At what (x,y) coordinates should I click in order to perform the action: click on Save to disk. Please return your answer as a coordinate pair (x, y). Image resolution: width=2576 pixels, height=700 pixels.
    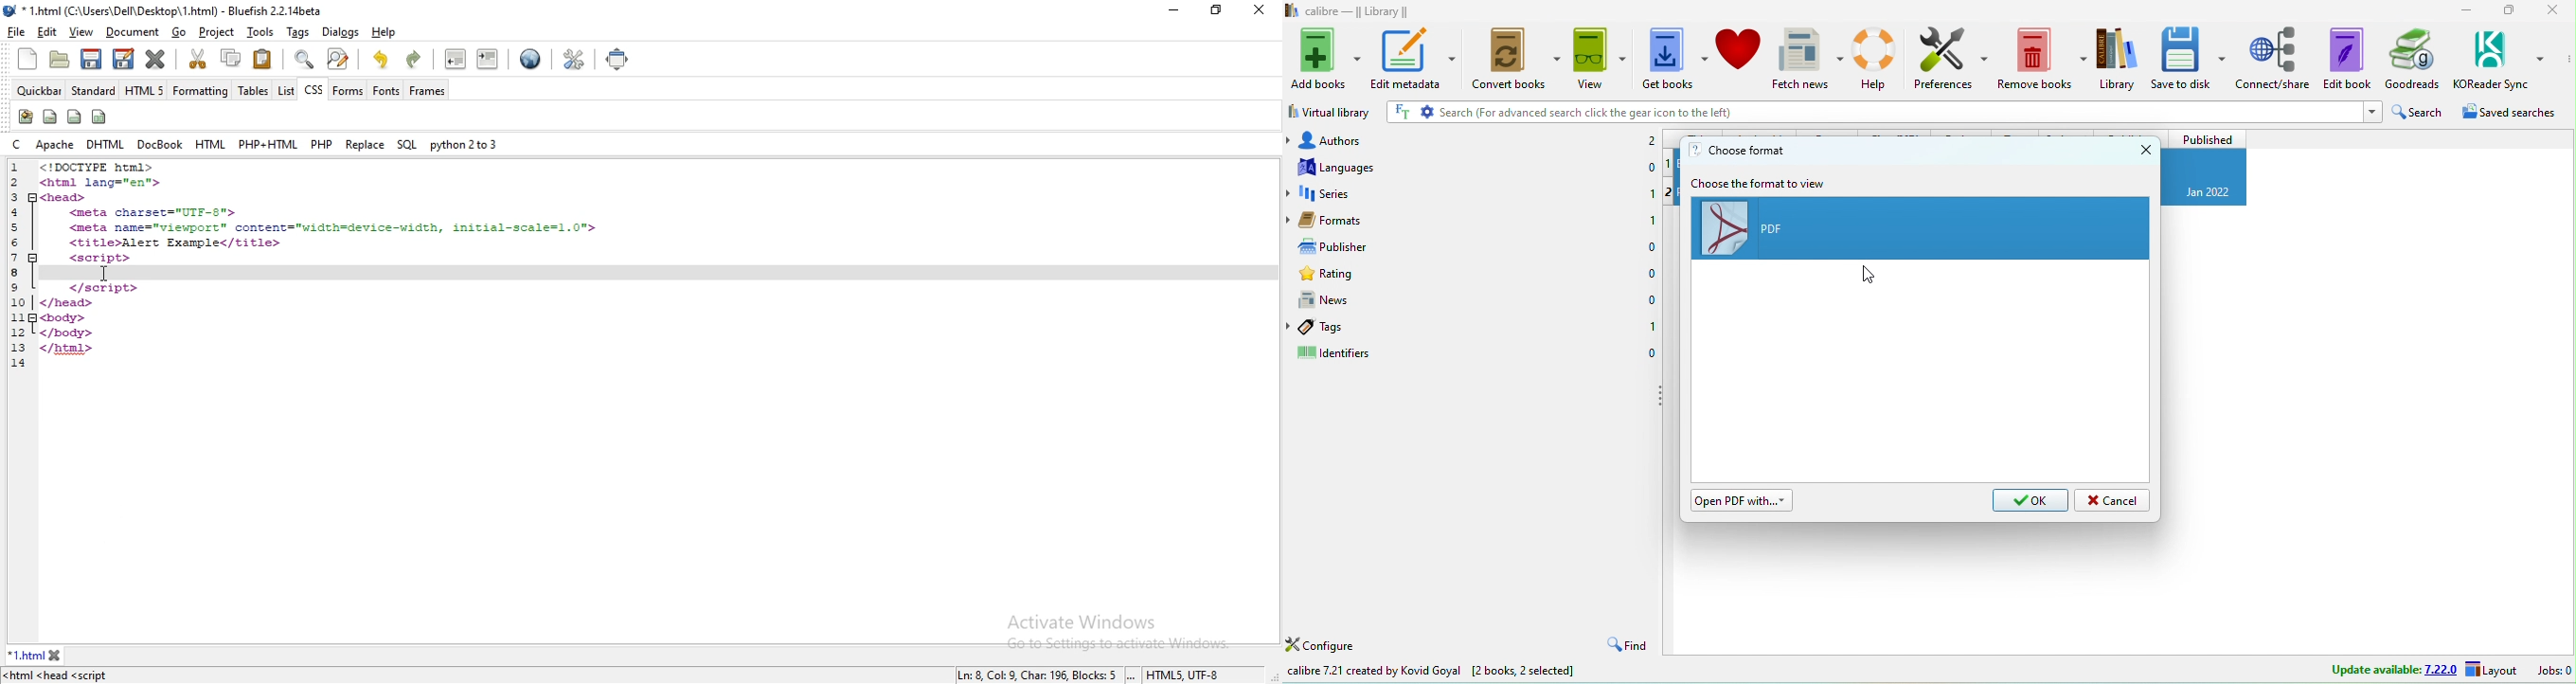
    Looking at the image, I should click on (2190, 58).